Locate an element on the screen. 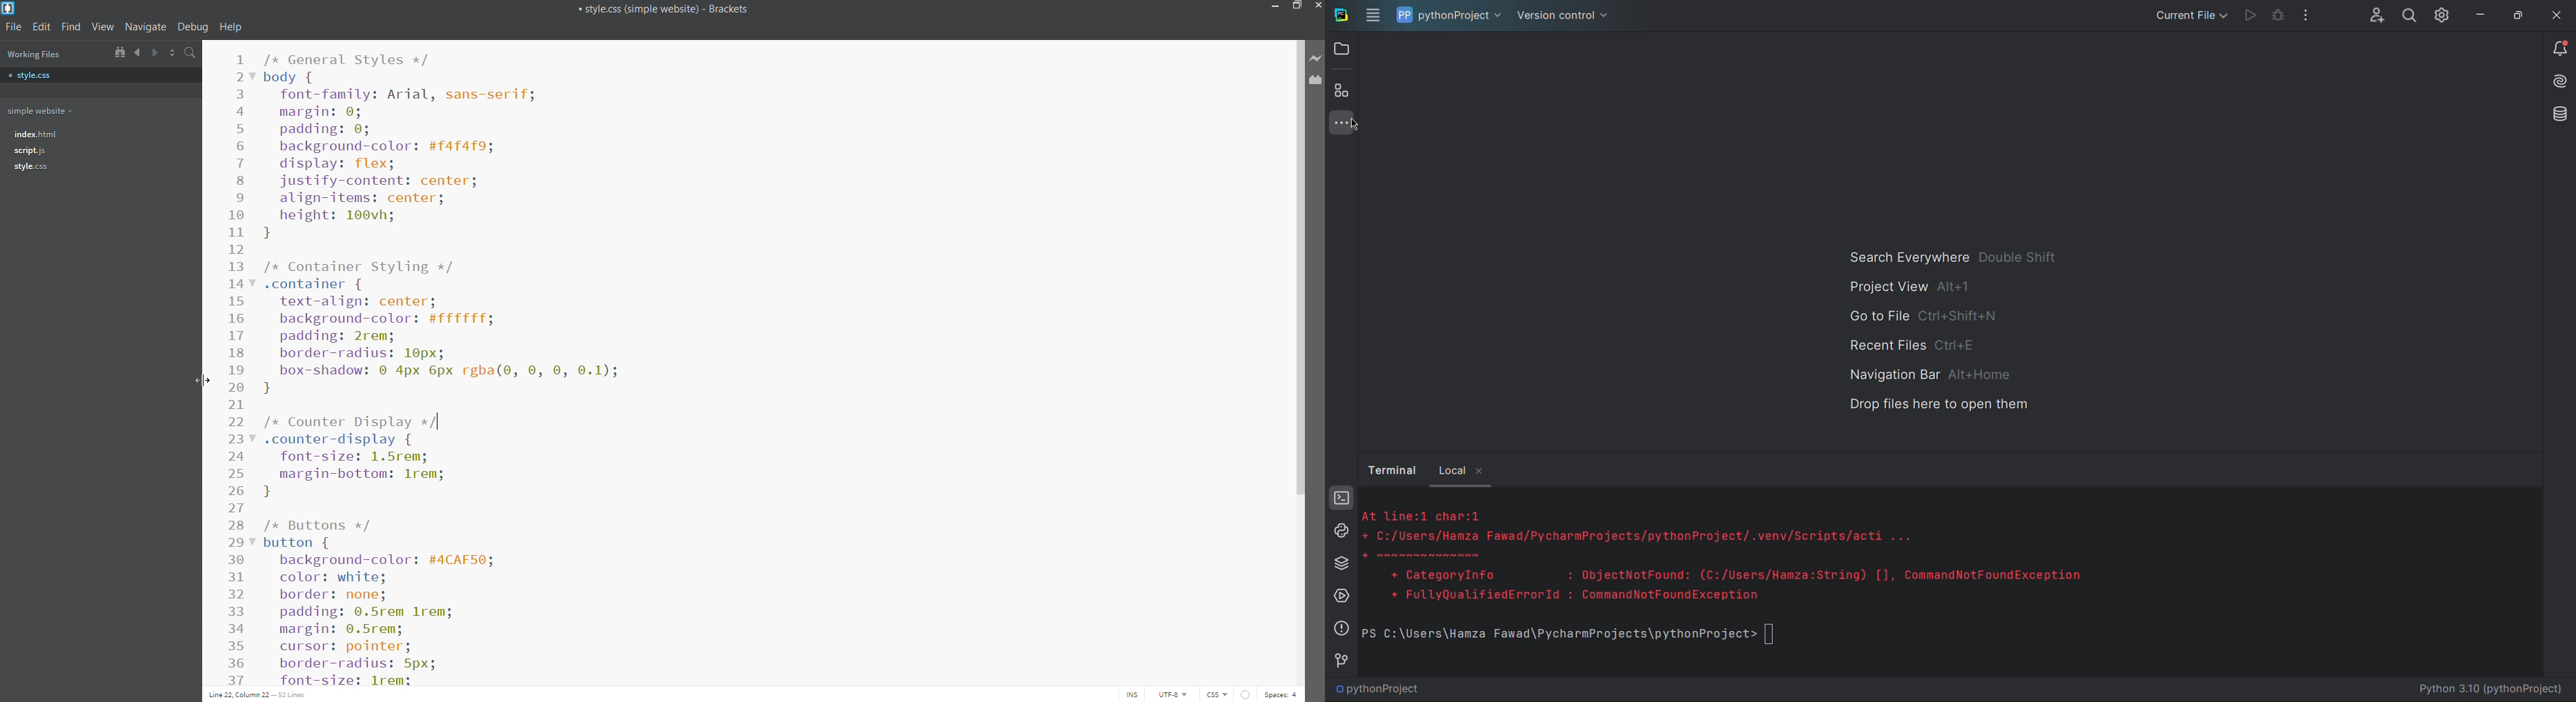 The height and width of the screenshot is (728, 2576). encoding is located at coordinates (1171, 694).